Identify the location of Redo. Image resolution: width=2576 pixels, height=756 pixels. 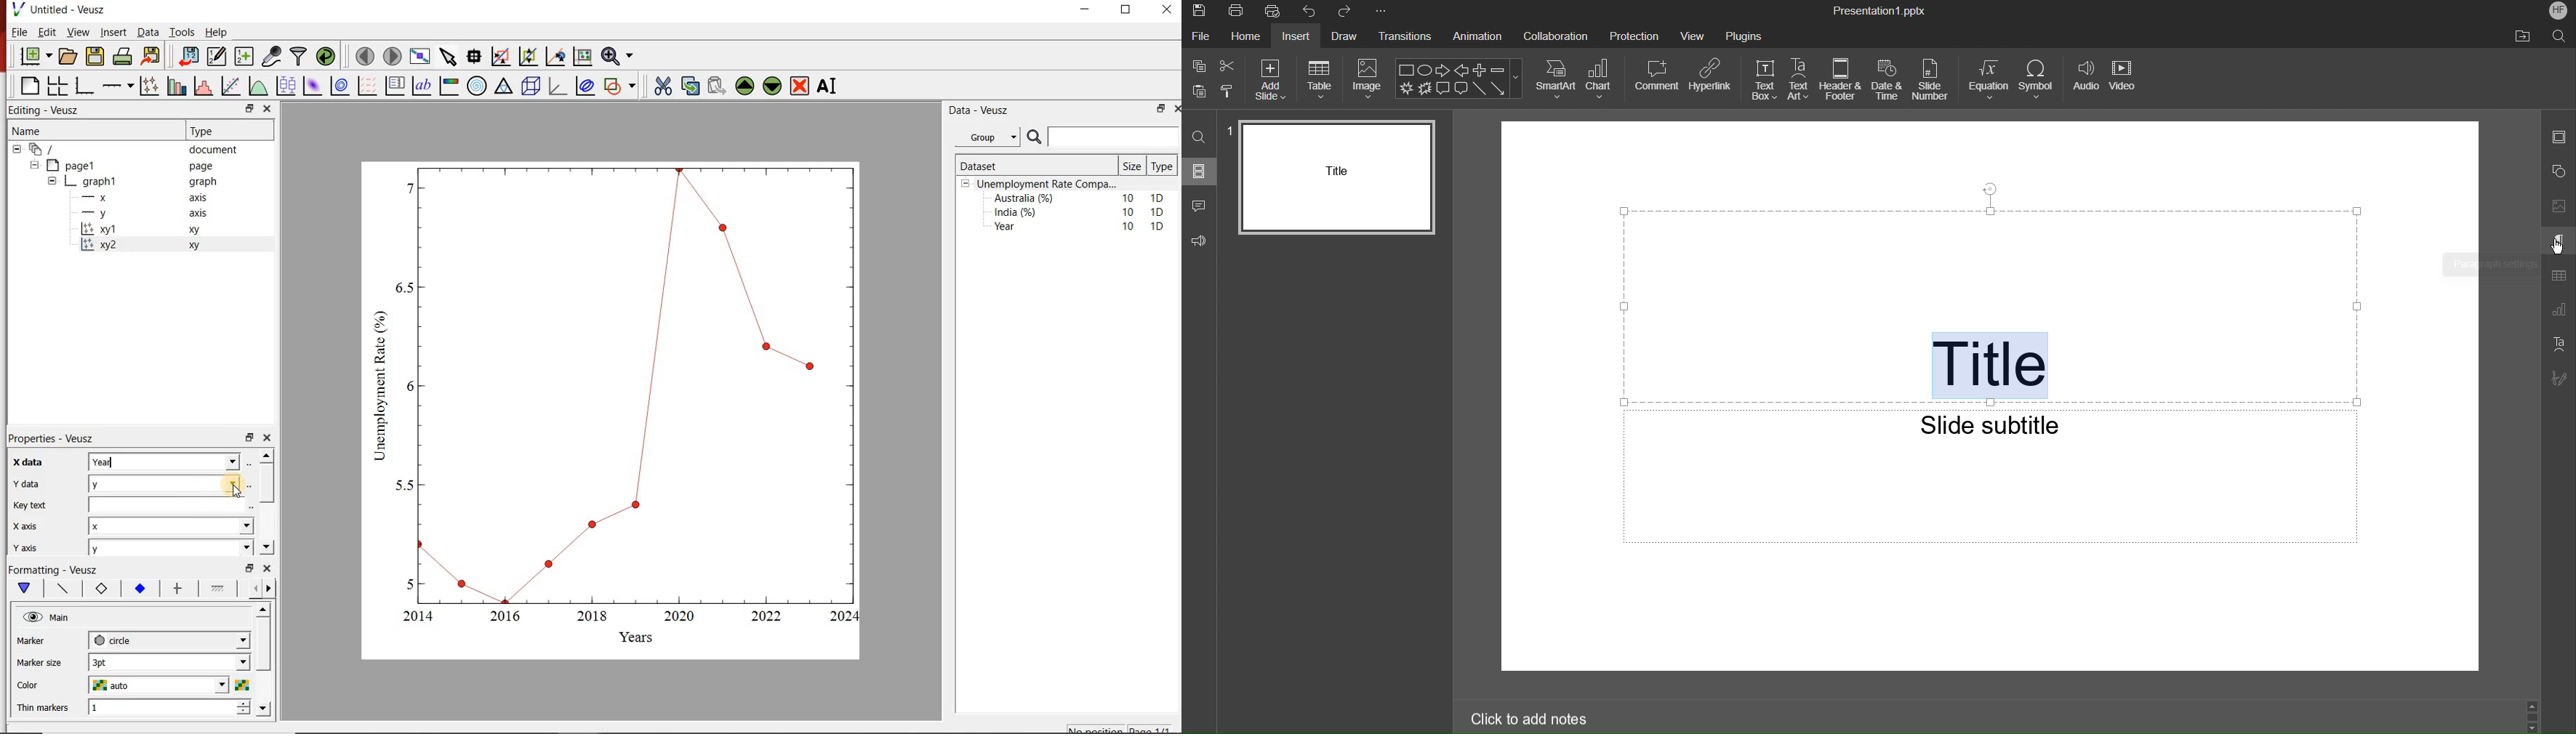
(1347, 12).